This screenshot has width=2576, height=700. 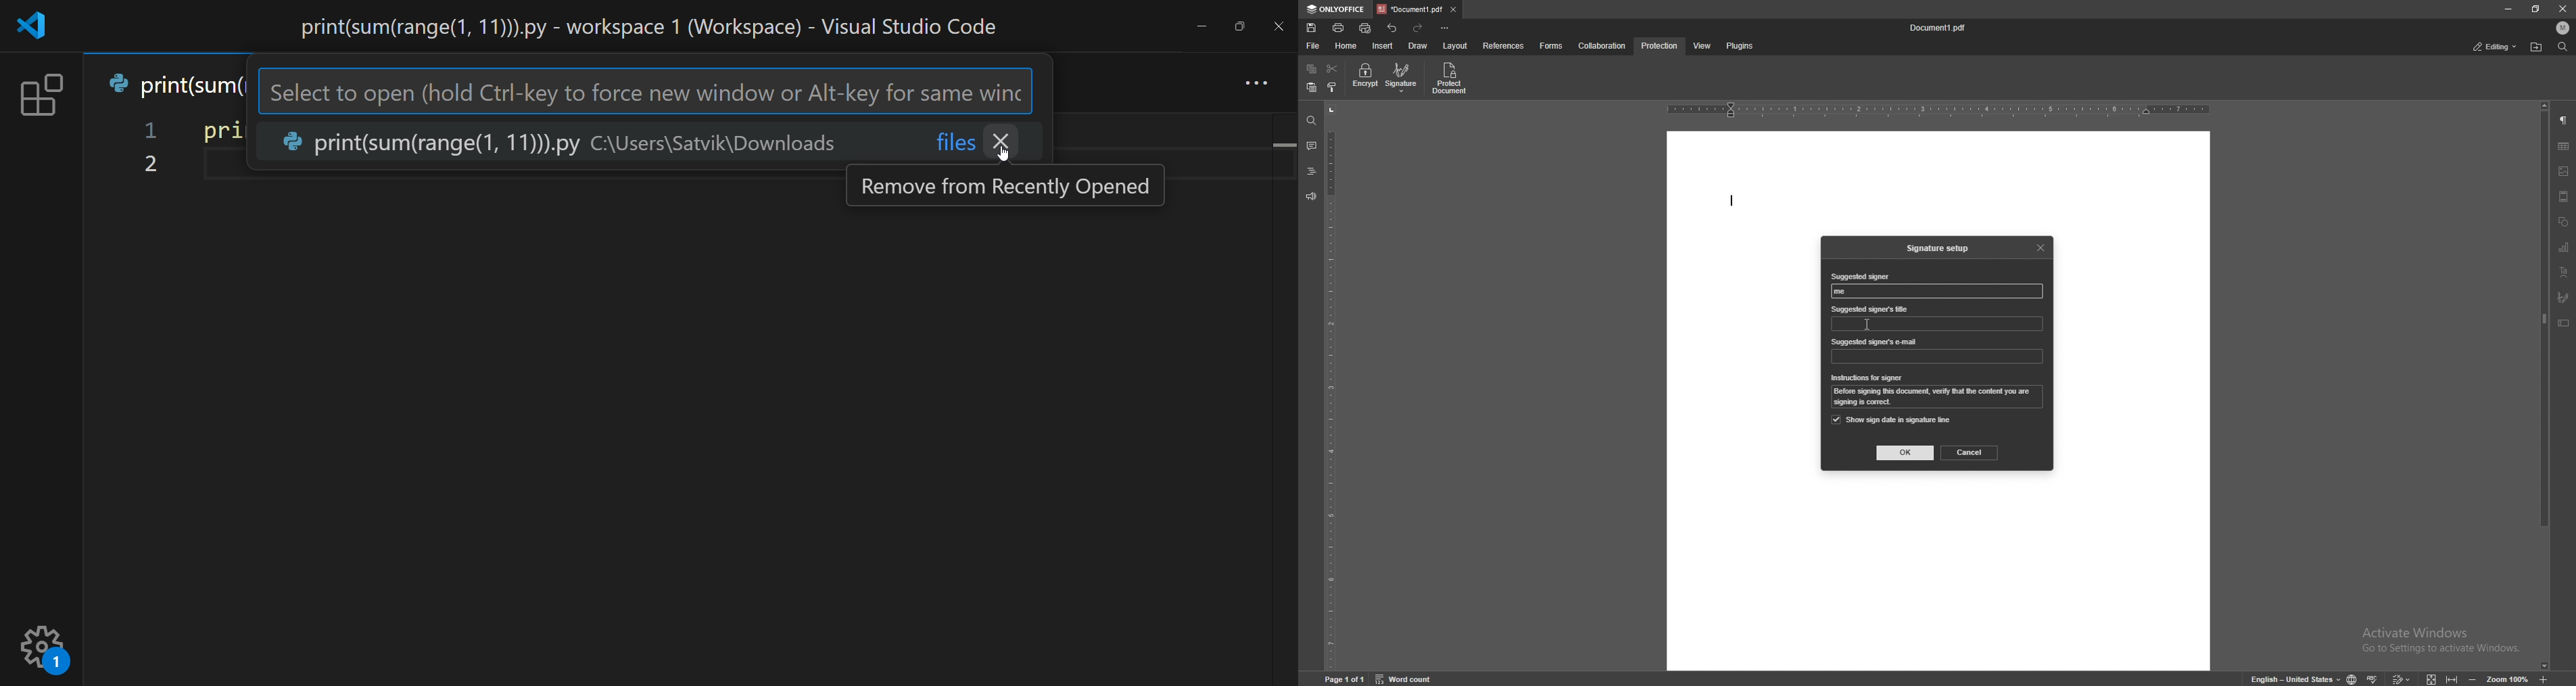 What do you see at coordinates (1311, 88) in the screenshot?
I see `paste` at bounding box center [1311, 88].